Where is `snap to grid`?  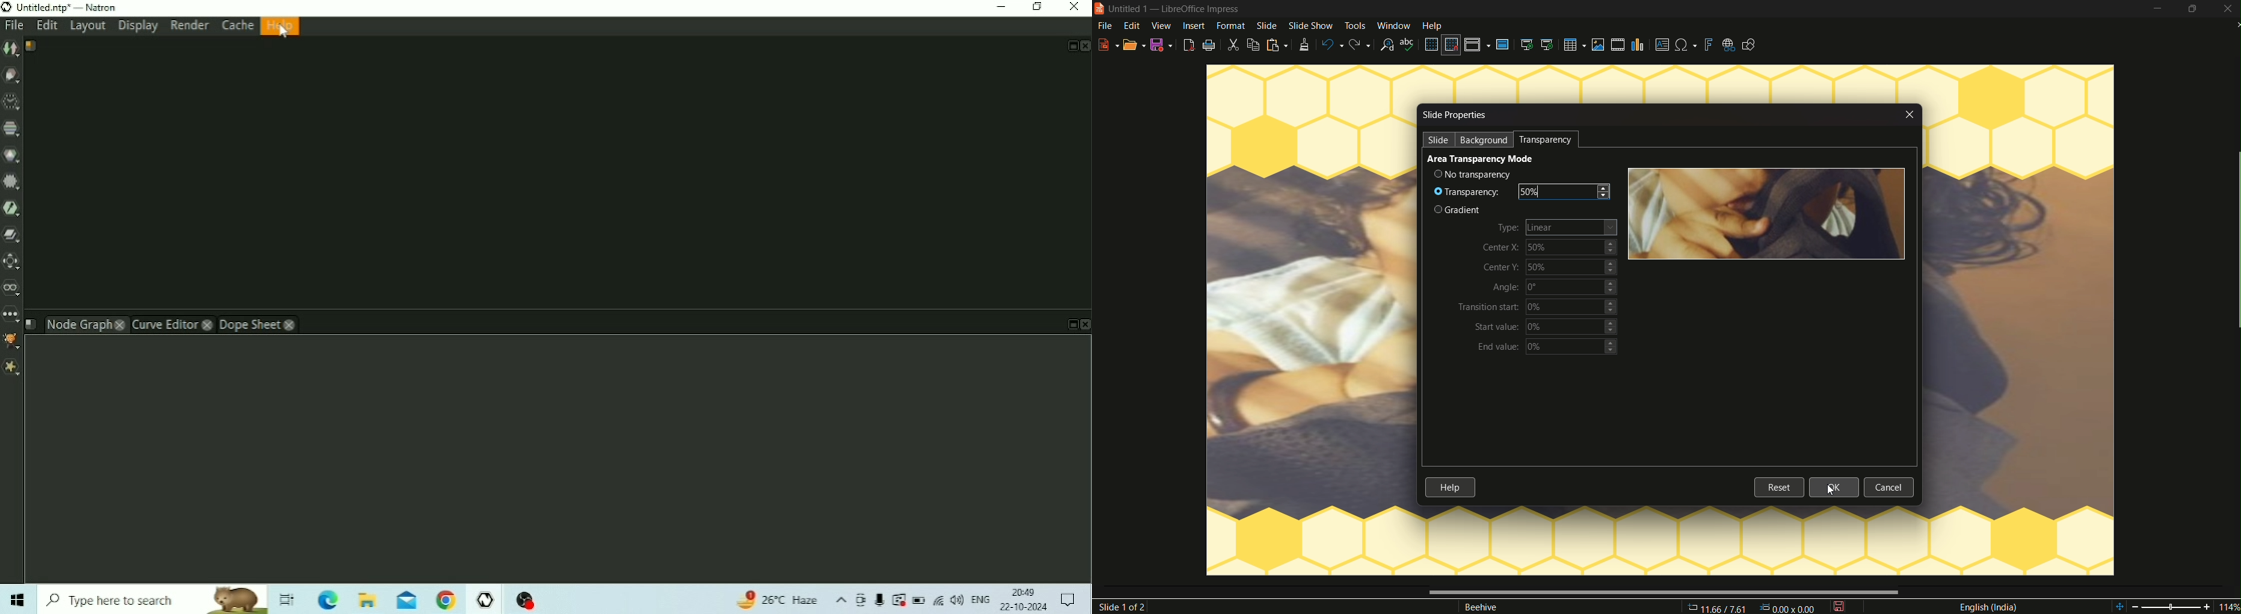
snap to grid is located at coordinates (1450, 46).